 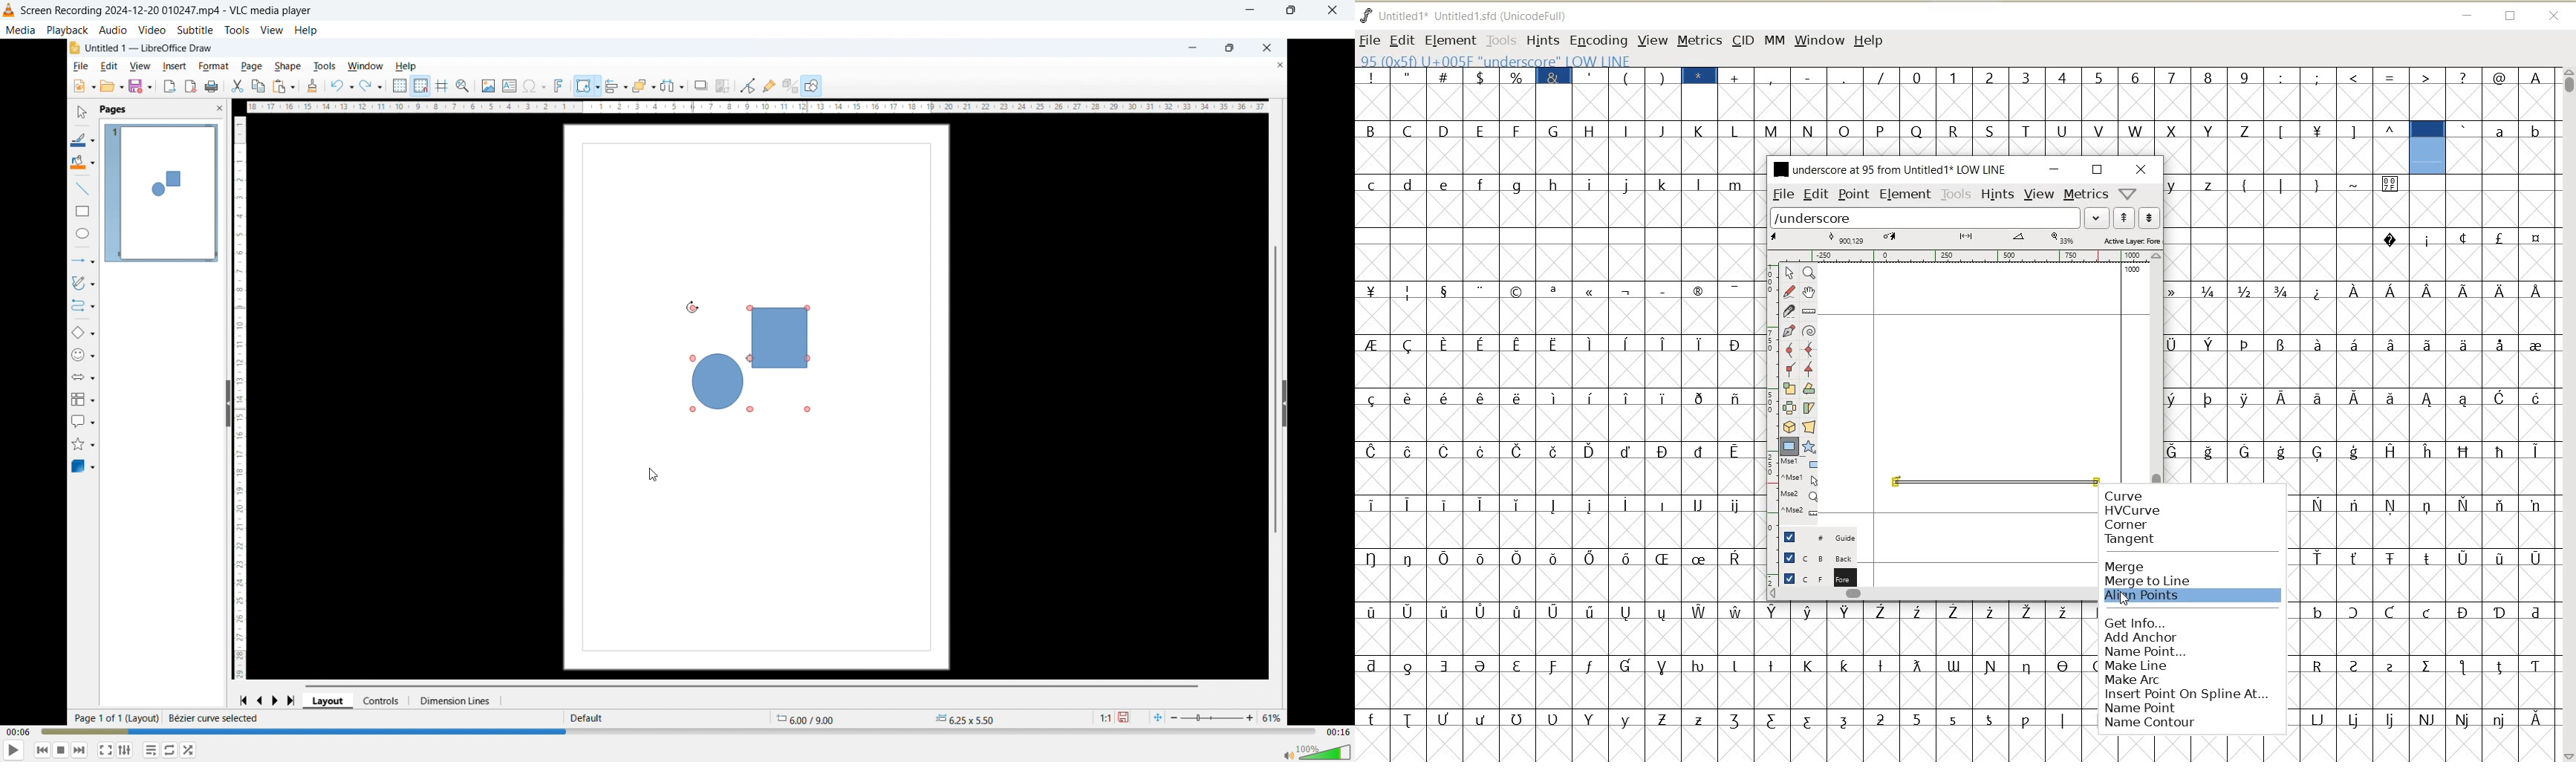 What do you see at coordinates (2482, 460) in the screenshot?
I see `GLYPHY CHARACTERS` at bounding box center [2482, 460].